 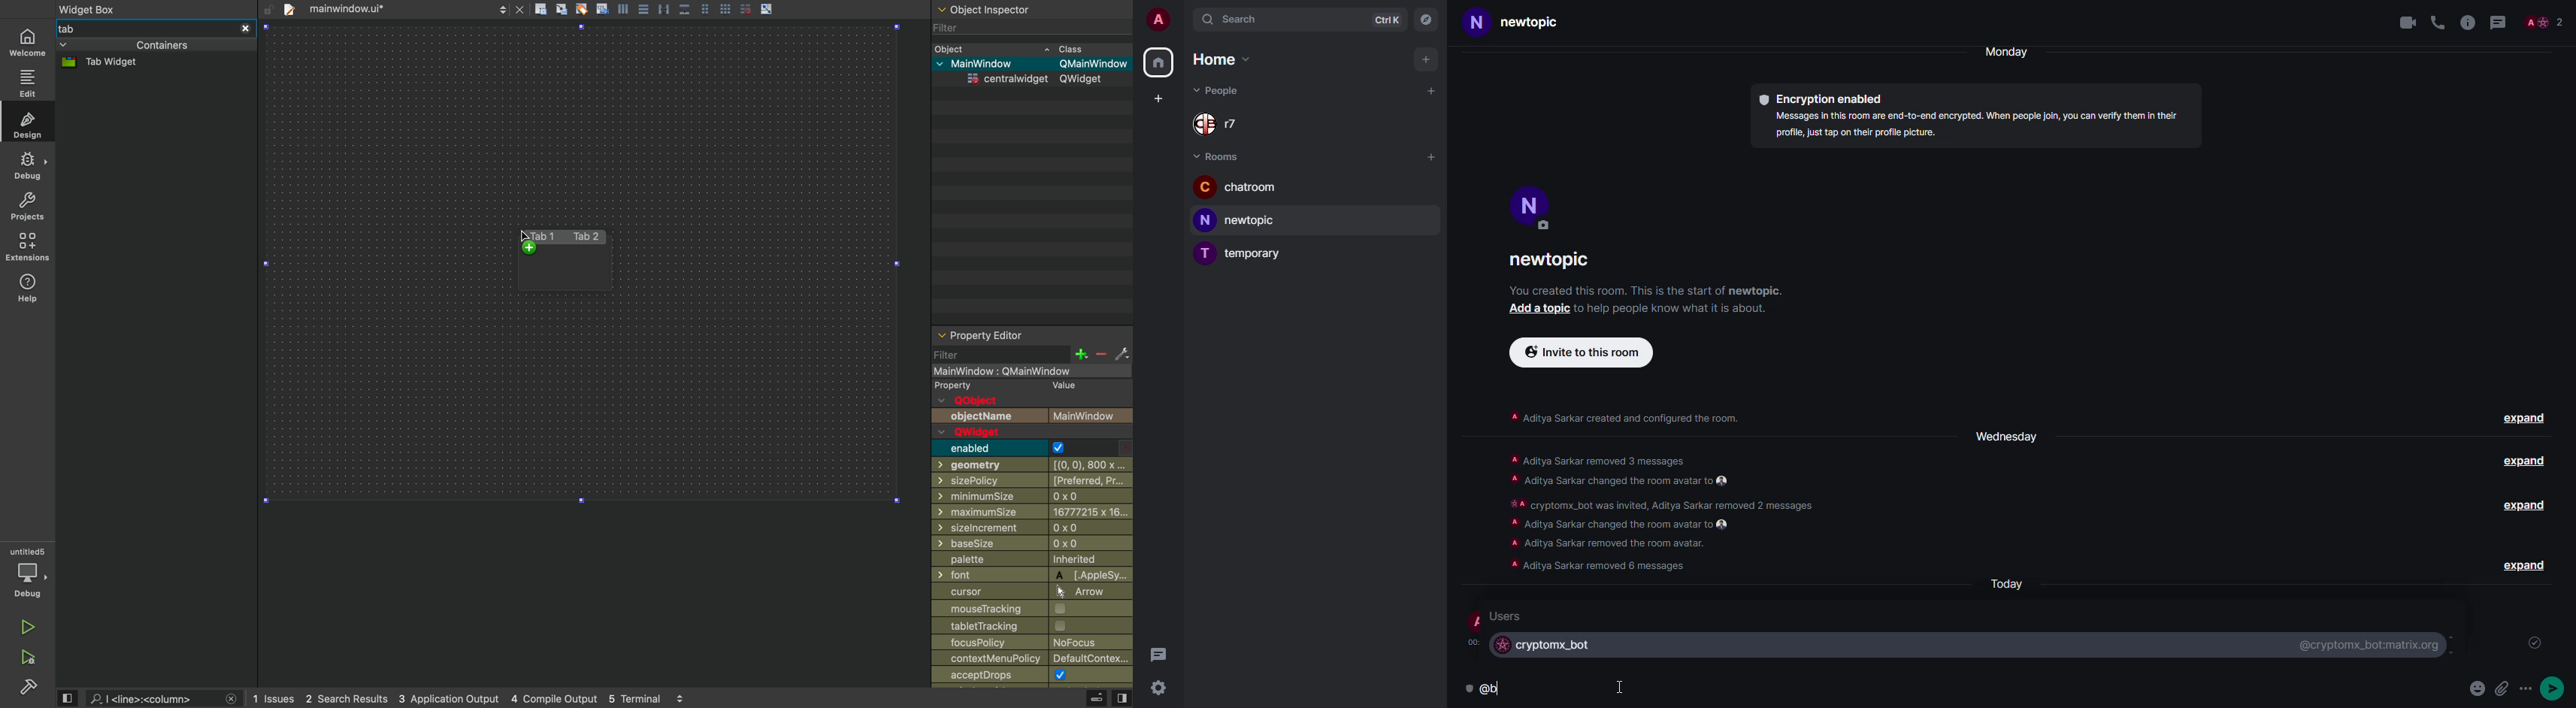 What do you see at coordinates (1241, 220) in the screenshot?
I see `room` at bounding box center [1241, 220].